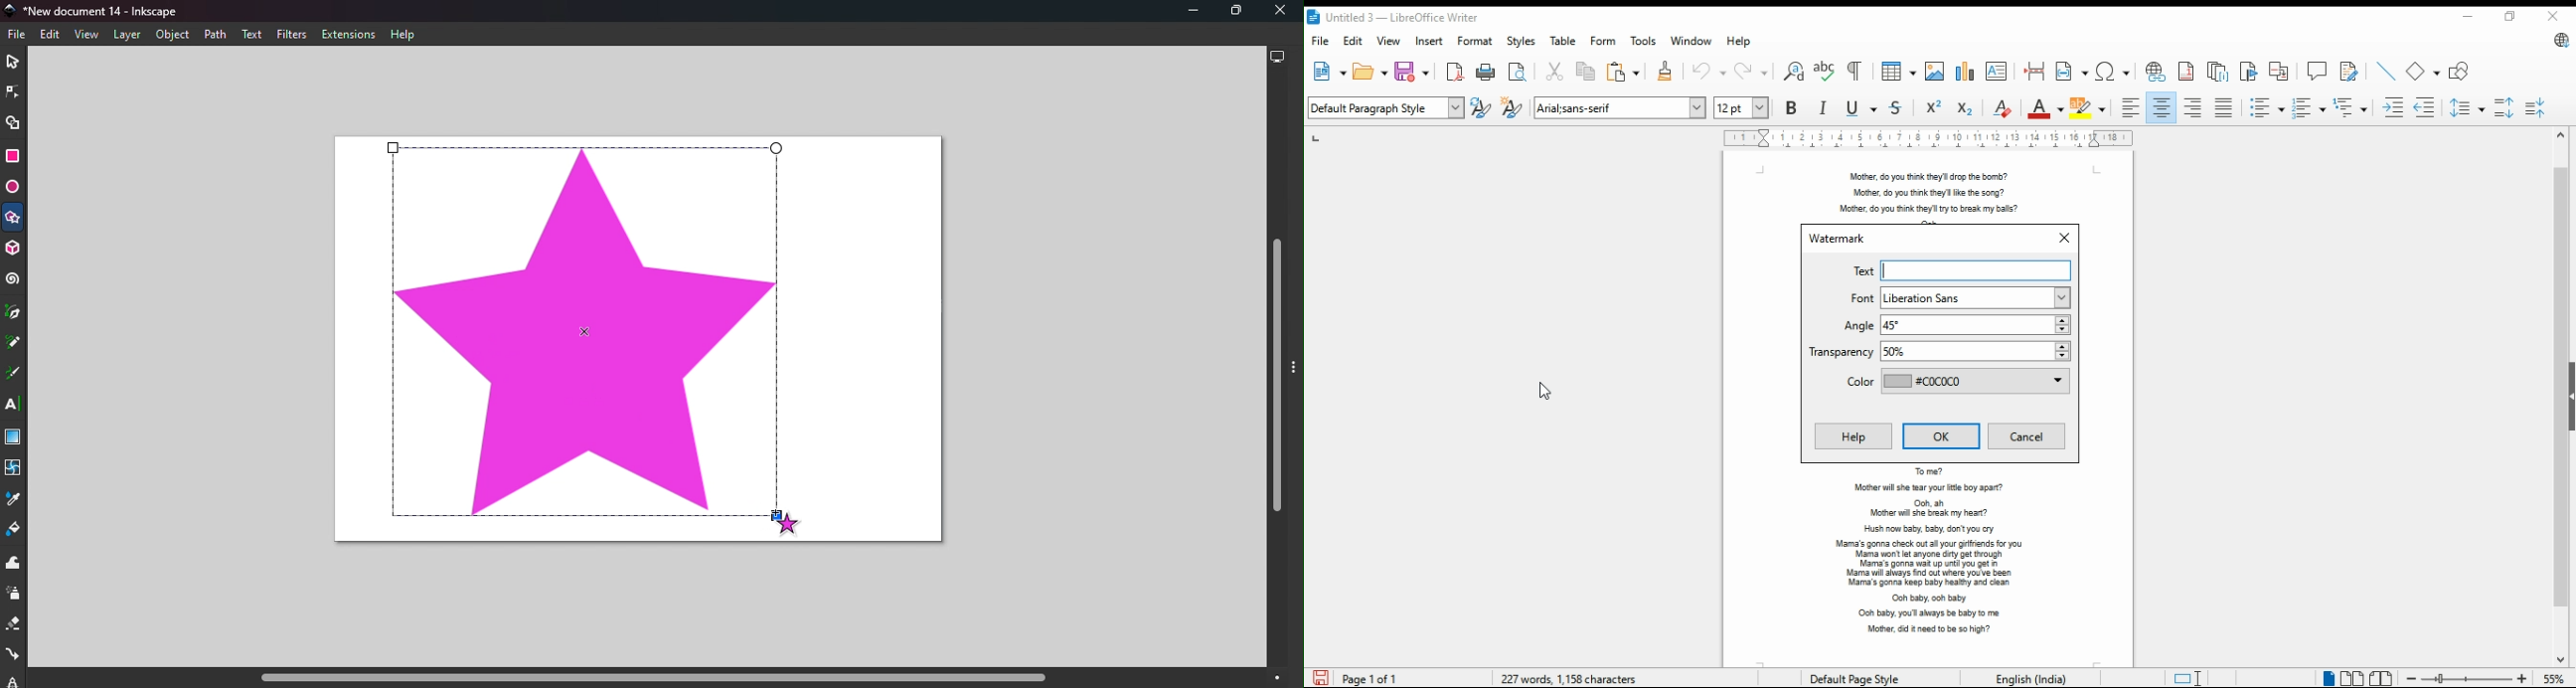 Image resolution: width=2576 pixels, height=700 pixels. What do you see at coordinates (1520, 72) in the screenshot?
I see `toggle print preview` at bounding box center [1520, 72].